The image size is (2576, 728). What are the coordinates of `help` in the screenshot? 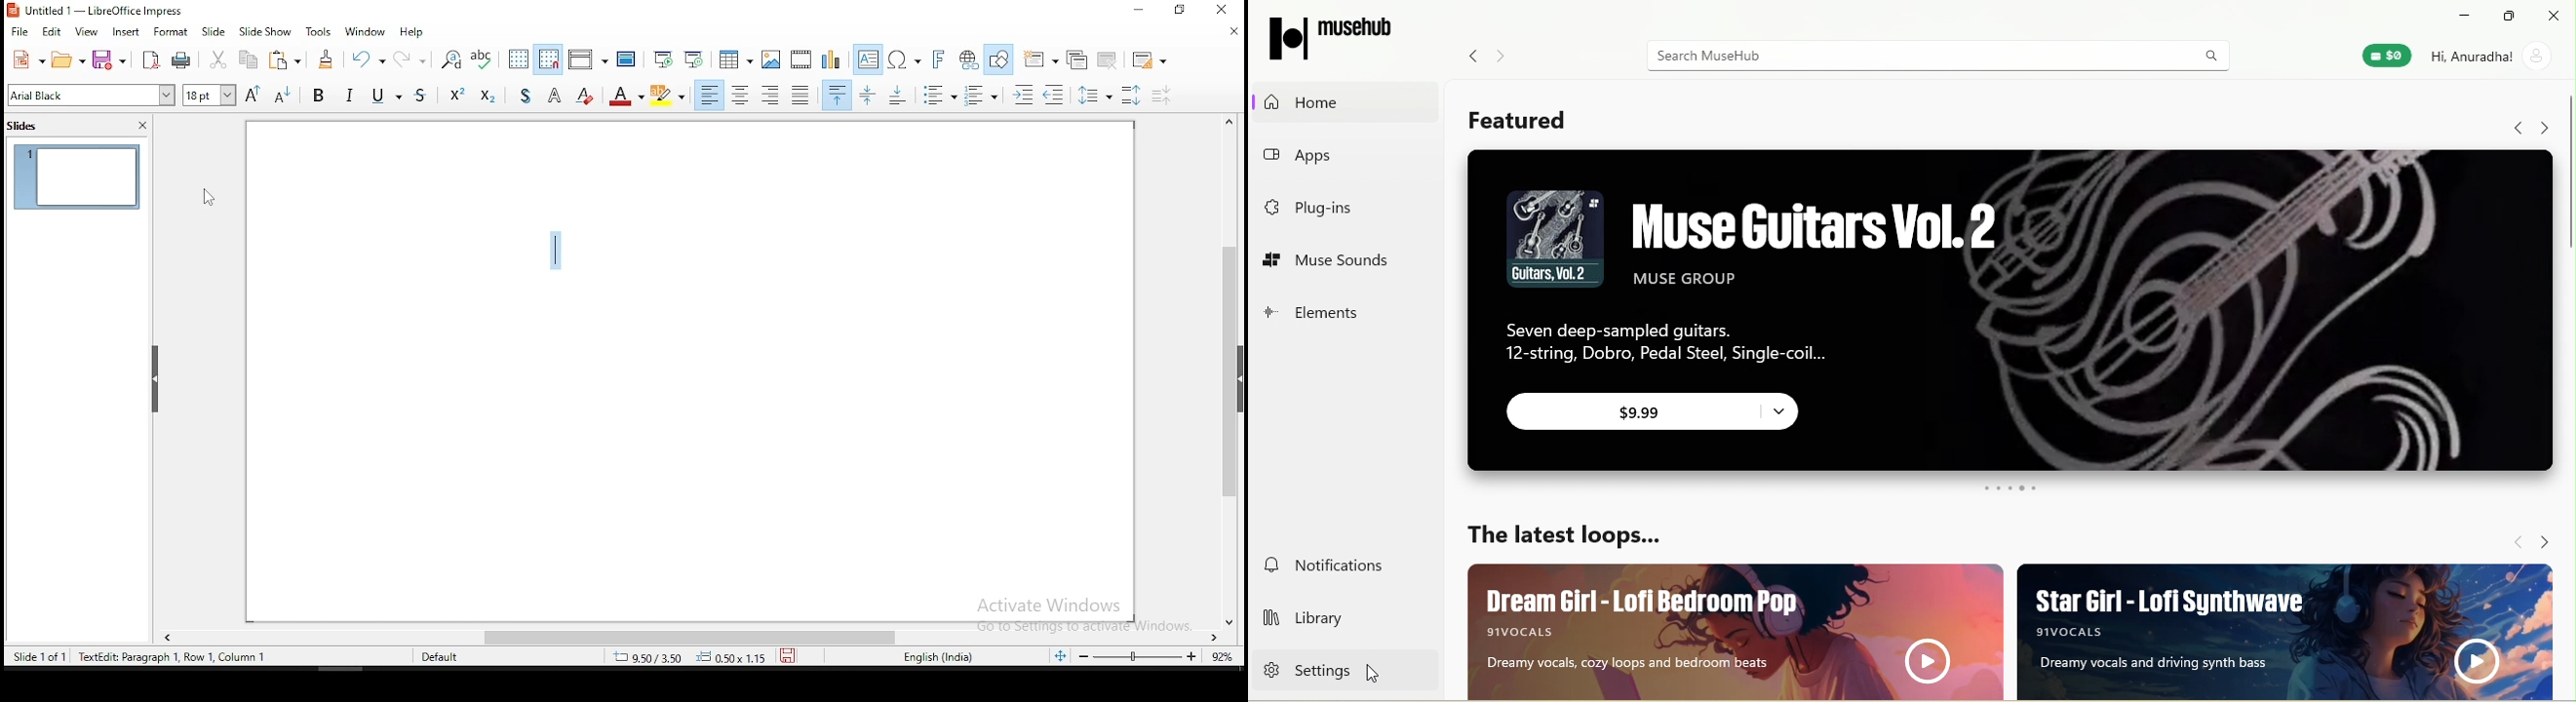 It's located at (412, 32).